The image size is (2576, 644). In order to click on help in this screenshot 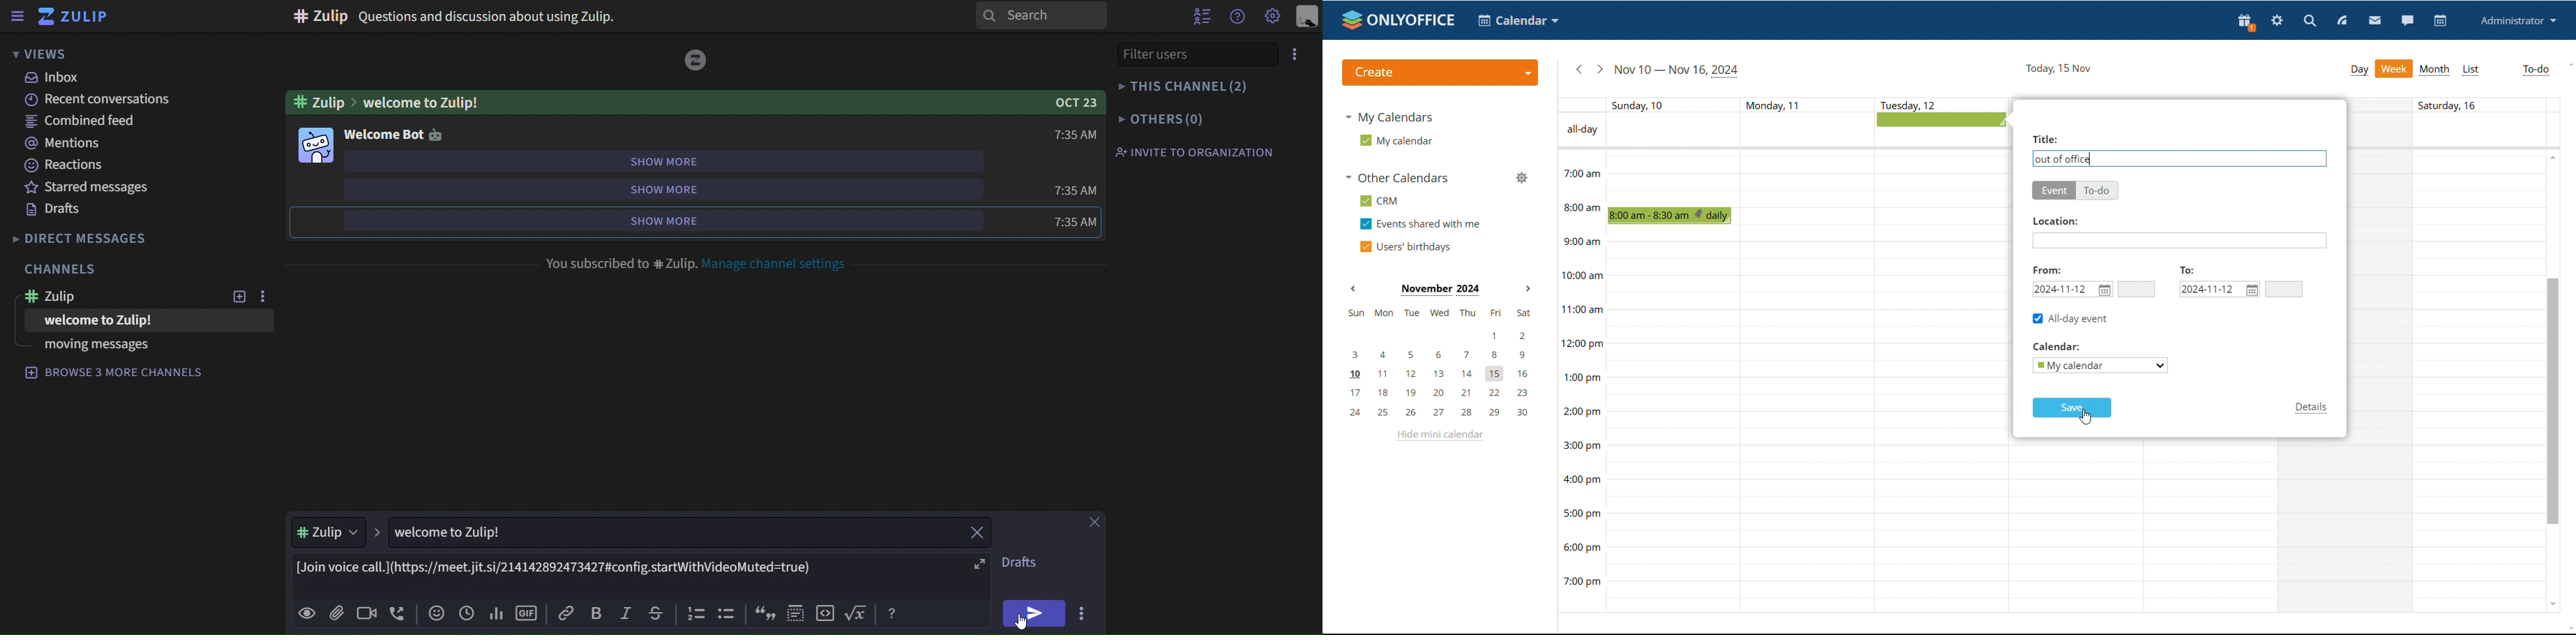, I will do `click(1238, 18)`.